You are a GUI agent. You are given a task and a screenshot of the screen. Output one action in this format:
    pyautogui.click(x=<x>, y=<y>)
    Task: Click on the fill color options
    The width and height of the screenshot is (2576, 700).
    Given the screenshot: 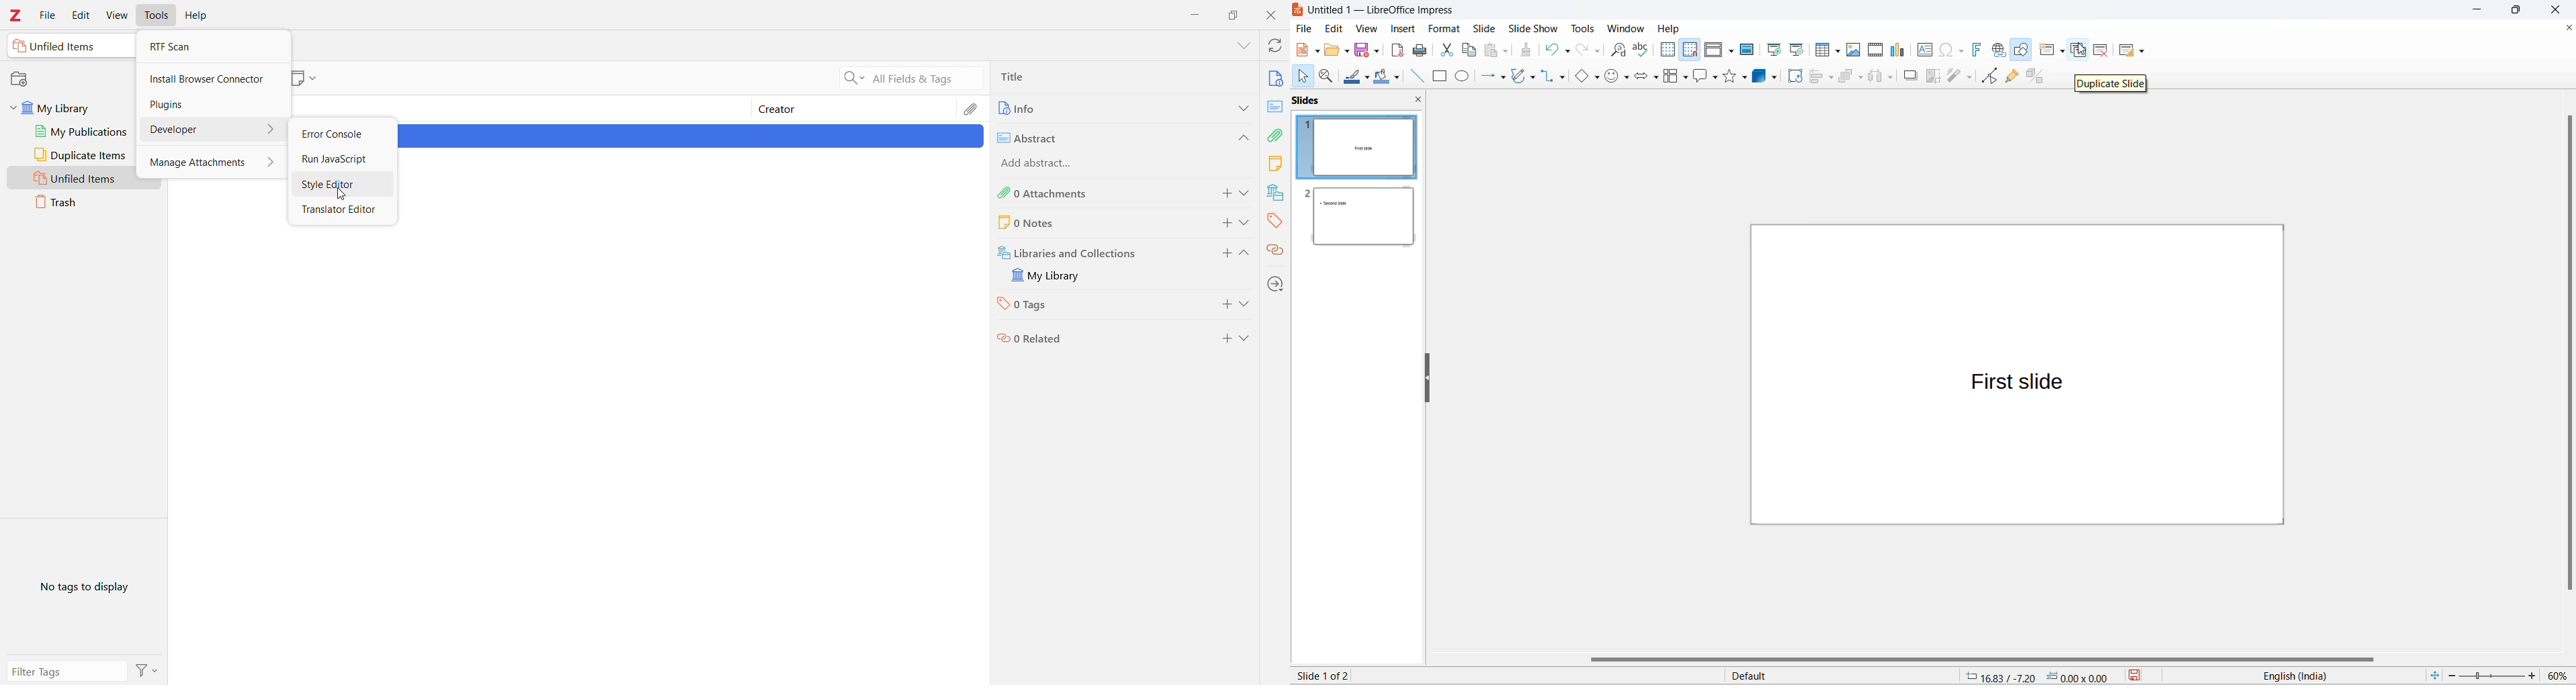 What is the action you would take?
    pyautogui.click(x=1397, y=76)
    